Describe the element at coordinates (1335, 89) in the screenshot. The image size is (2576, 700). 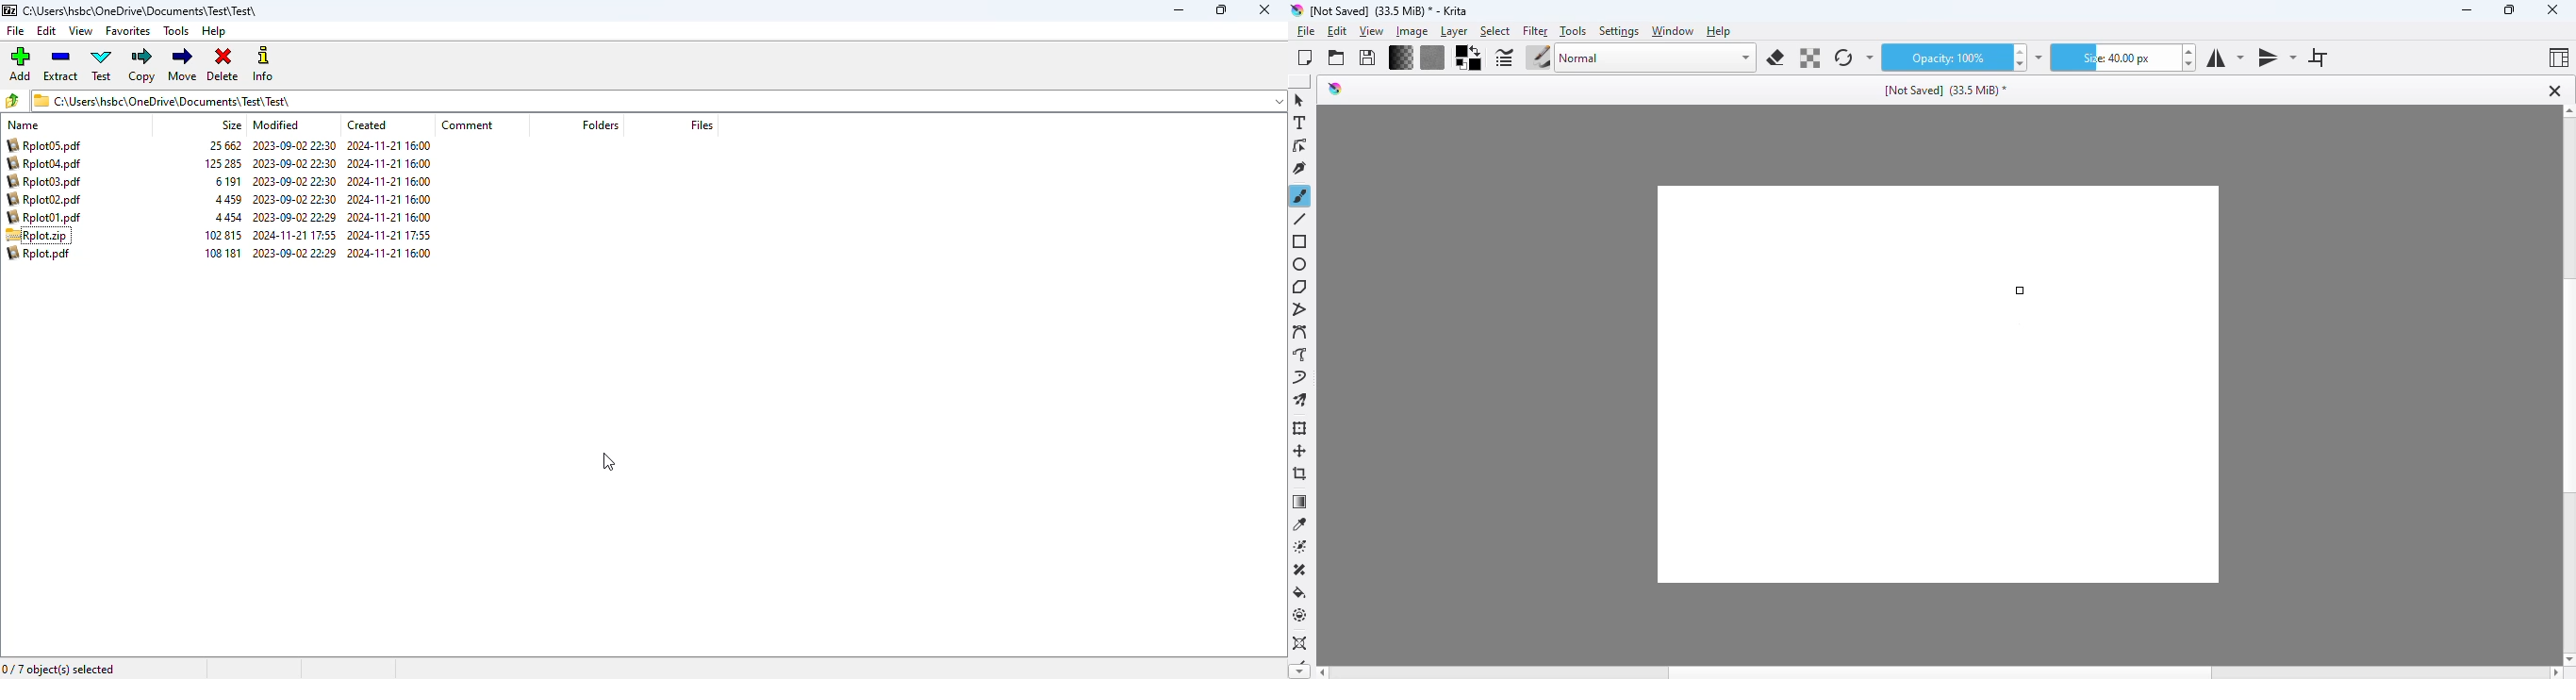
I see `logo` at that location.